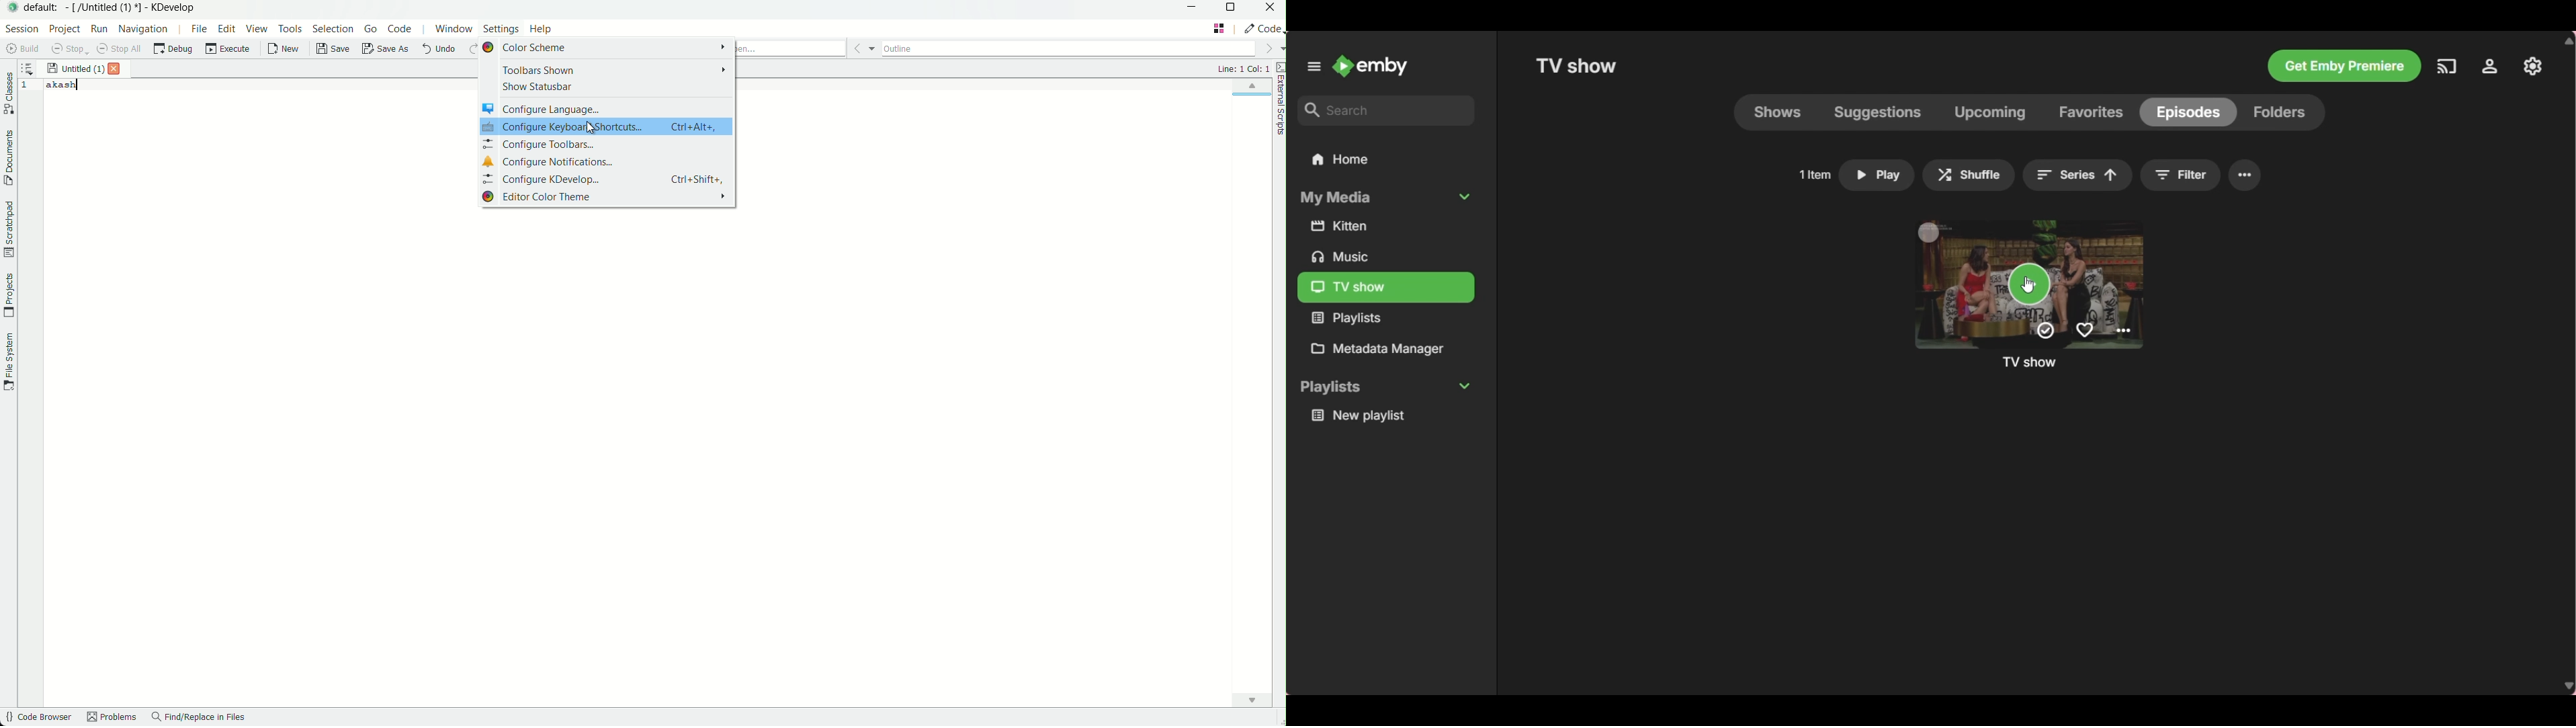 The height and width of the screenshot is (728, 2576). Describe the element at coordinates (1219, 28) in the screenshot. I see `change layout` at that location.